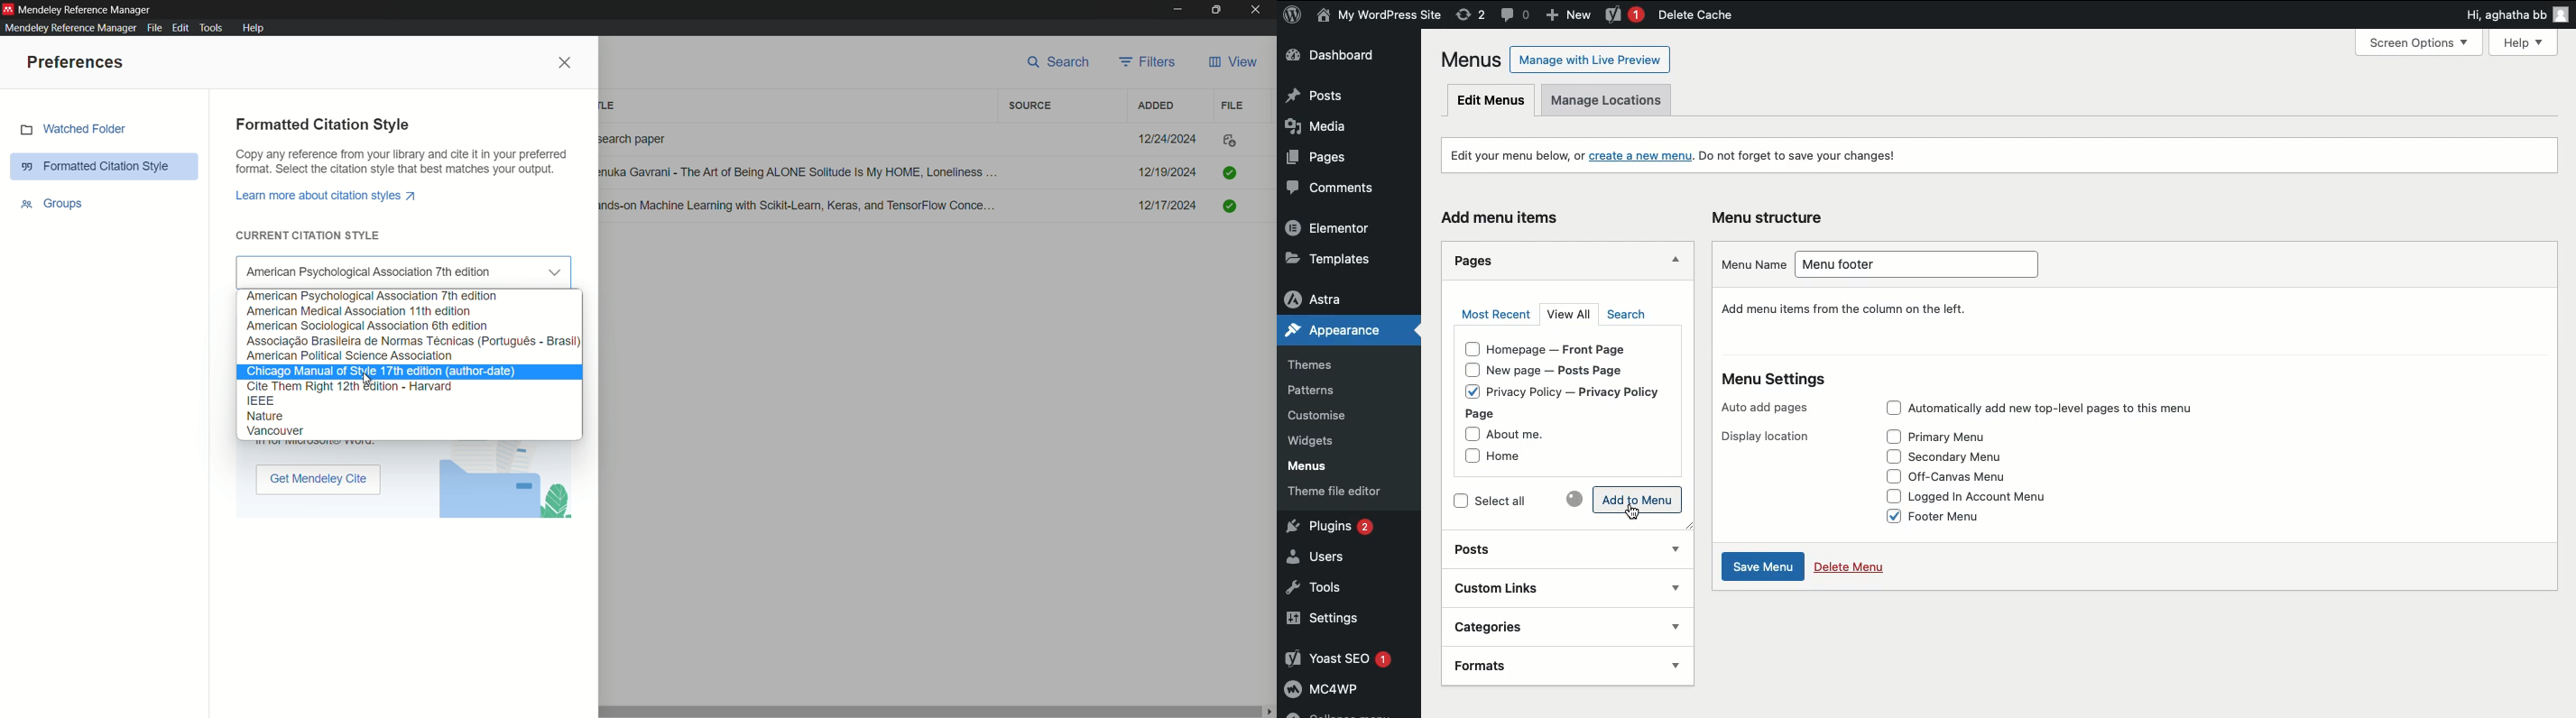 This screenshot has width=2576, height=728. Describe the element at coordinates (1567, 371) in the screenshot. I see `New page ~ Post Page` at that location.